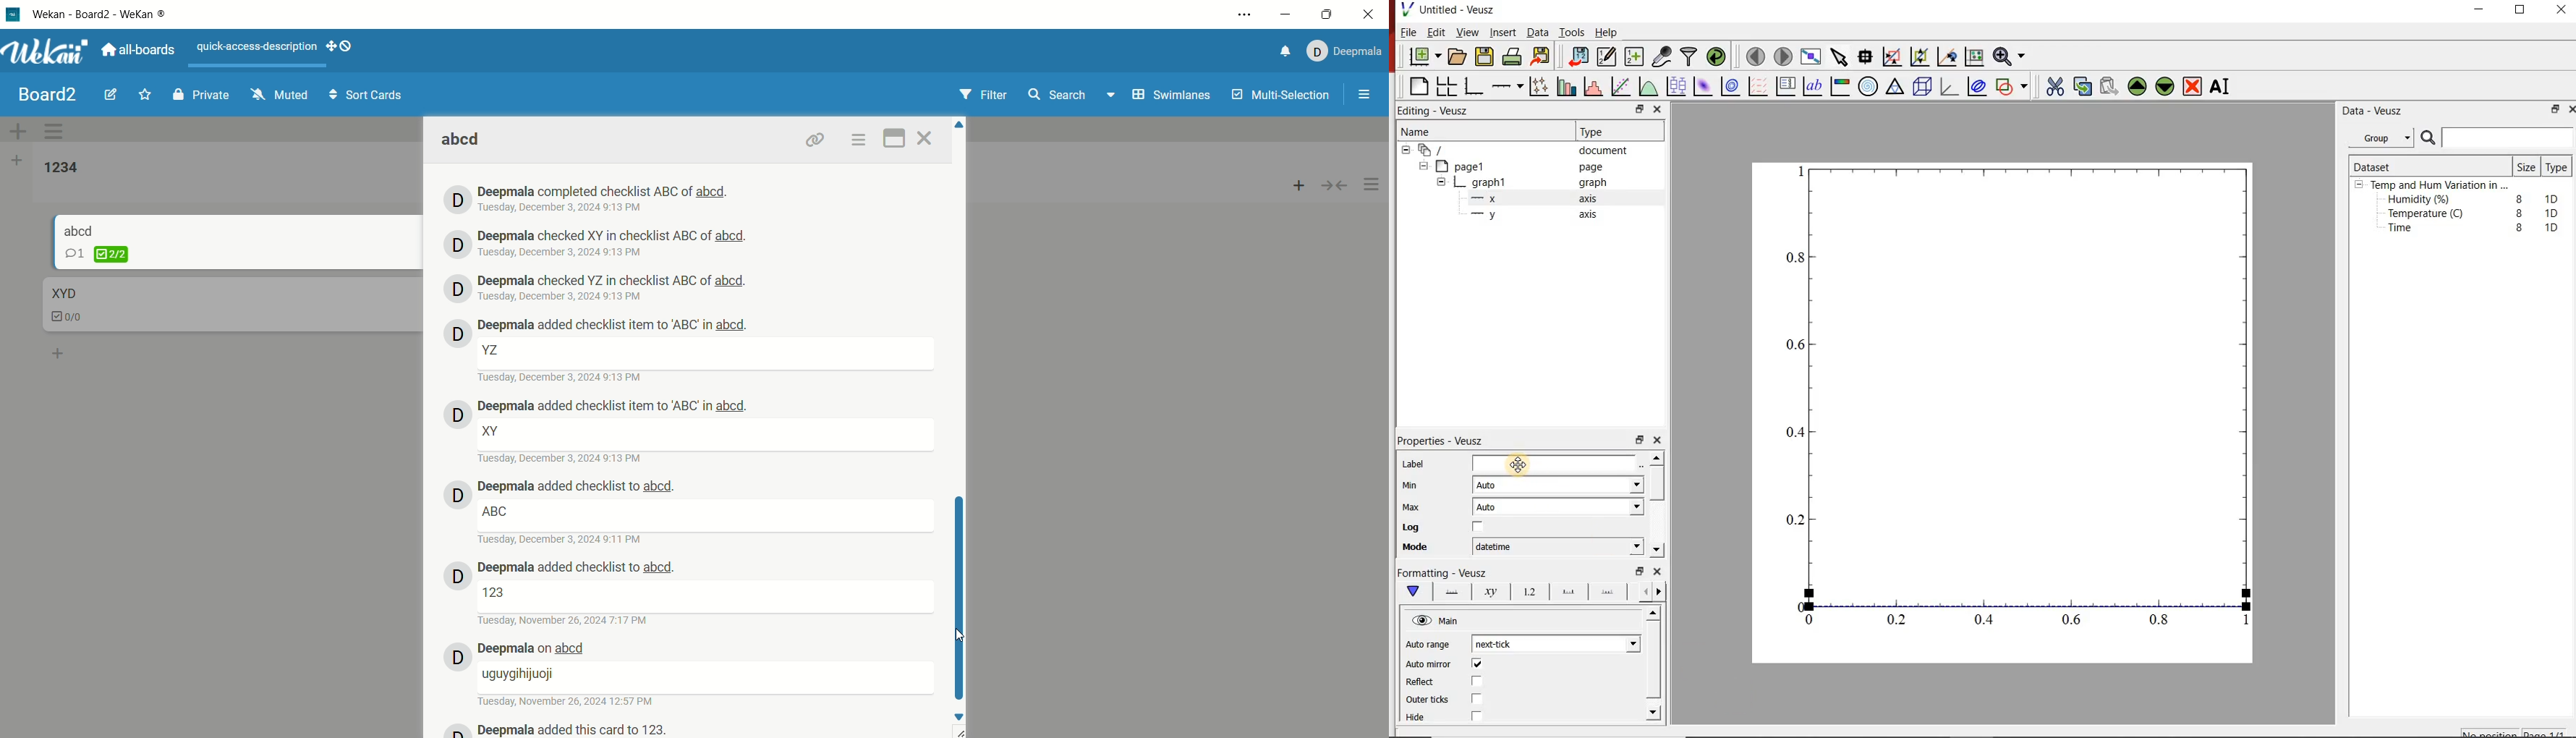  I want to click on Tools, so click(1571, 33).